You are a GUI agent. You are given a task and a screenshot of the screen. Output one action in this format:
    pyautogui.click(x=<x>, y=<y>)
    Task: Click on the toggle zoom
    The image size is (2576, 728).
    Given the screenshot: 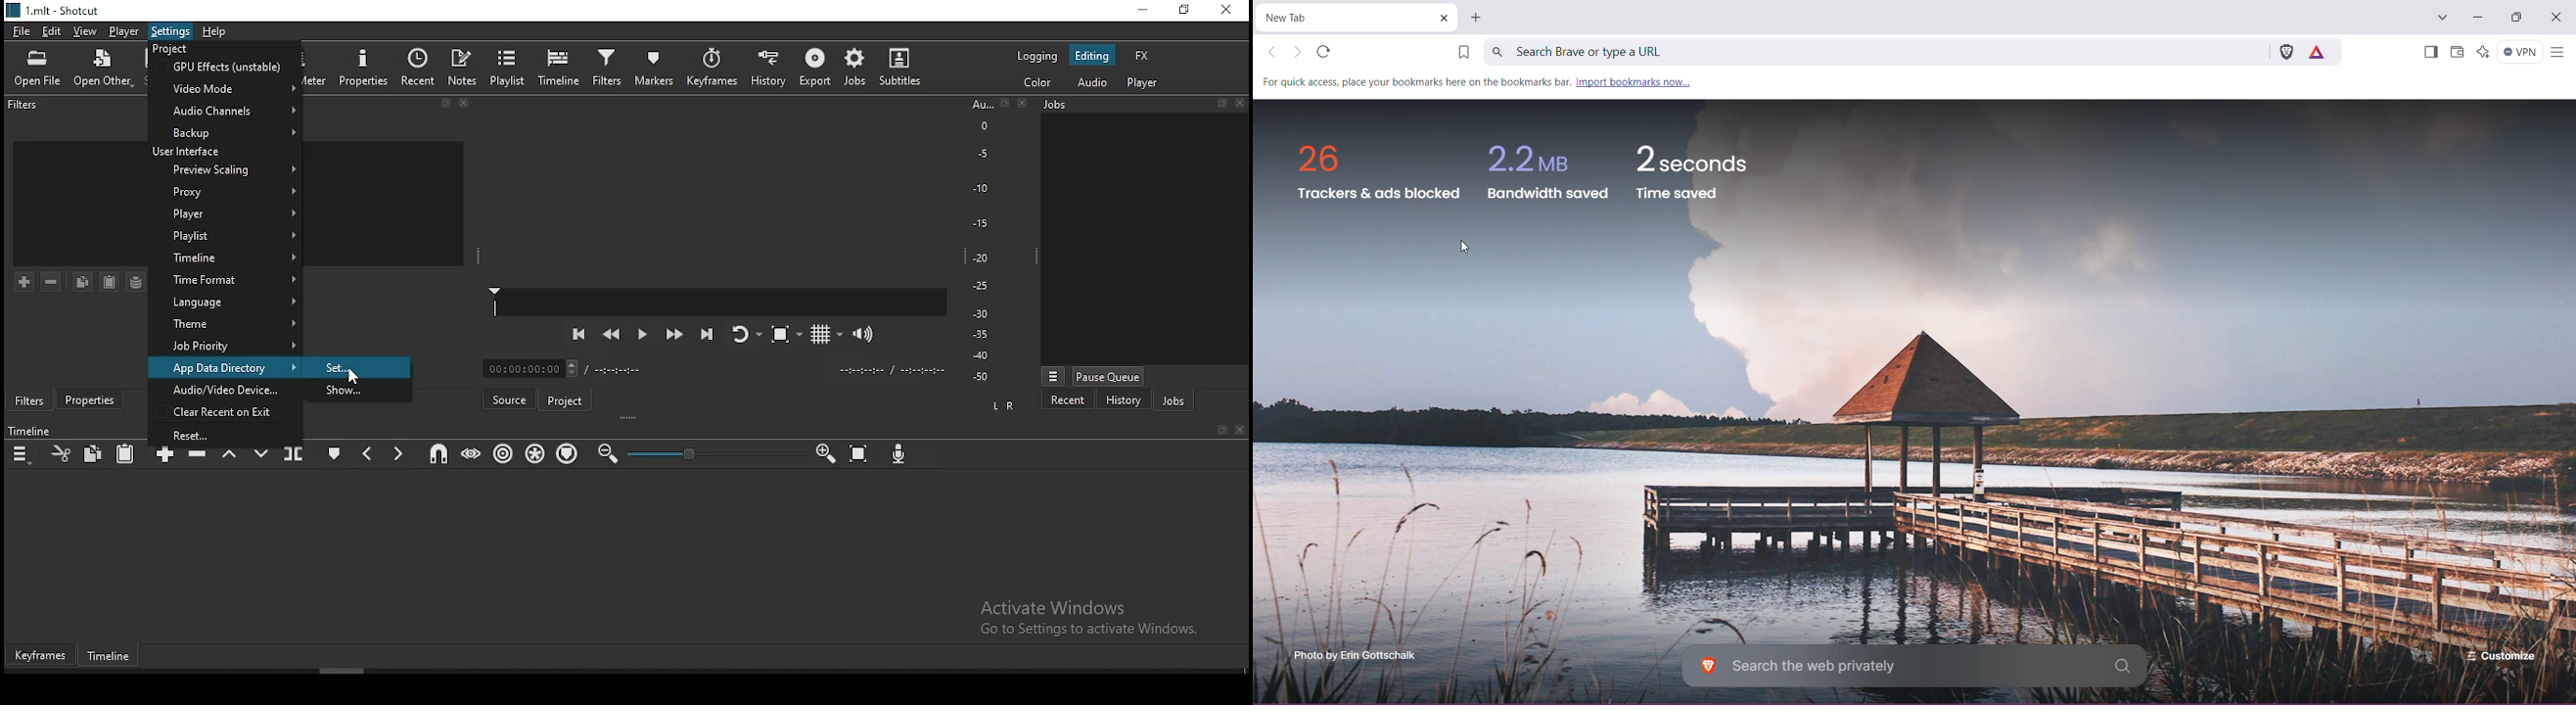 What is the action you would take?
    pyautogui.click(x=783, y=337)
    